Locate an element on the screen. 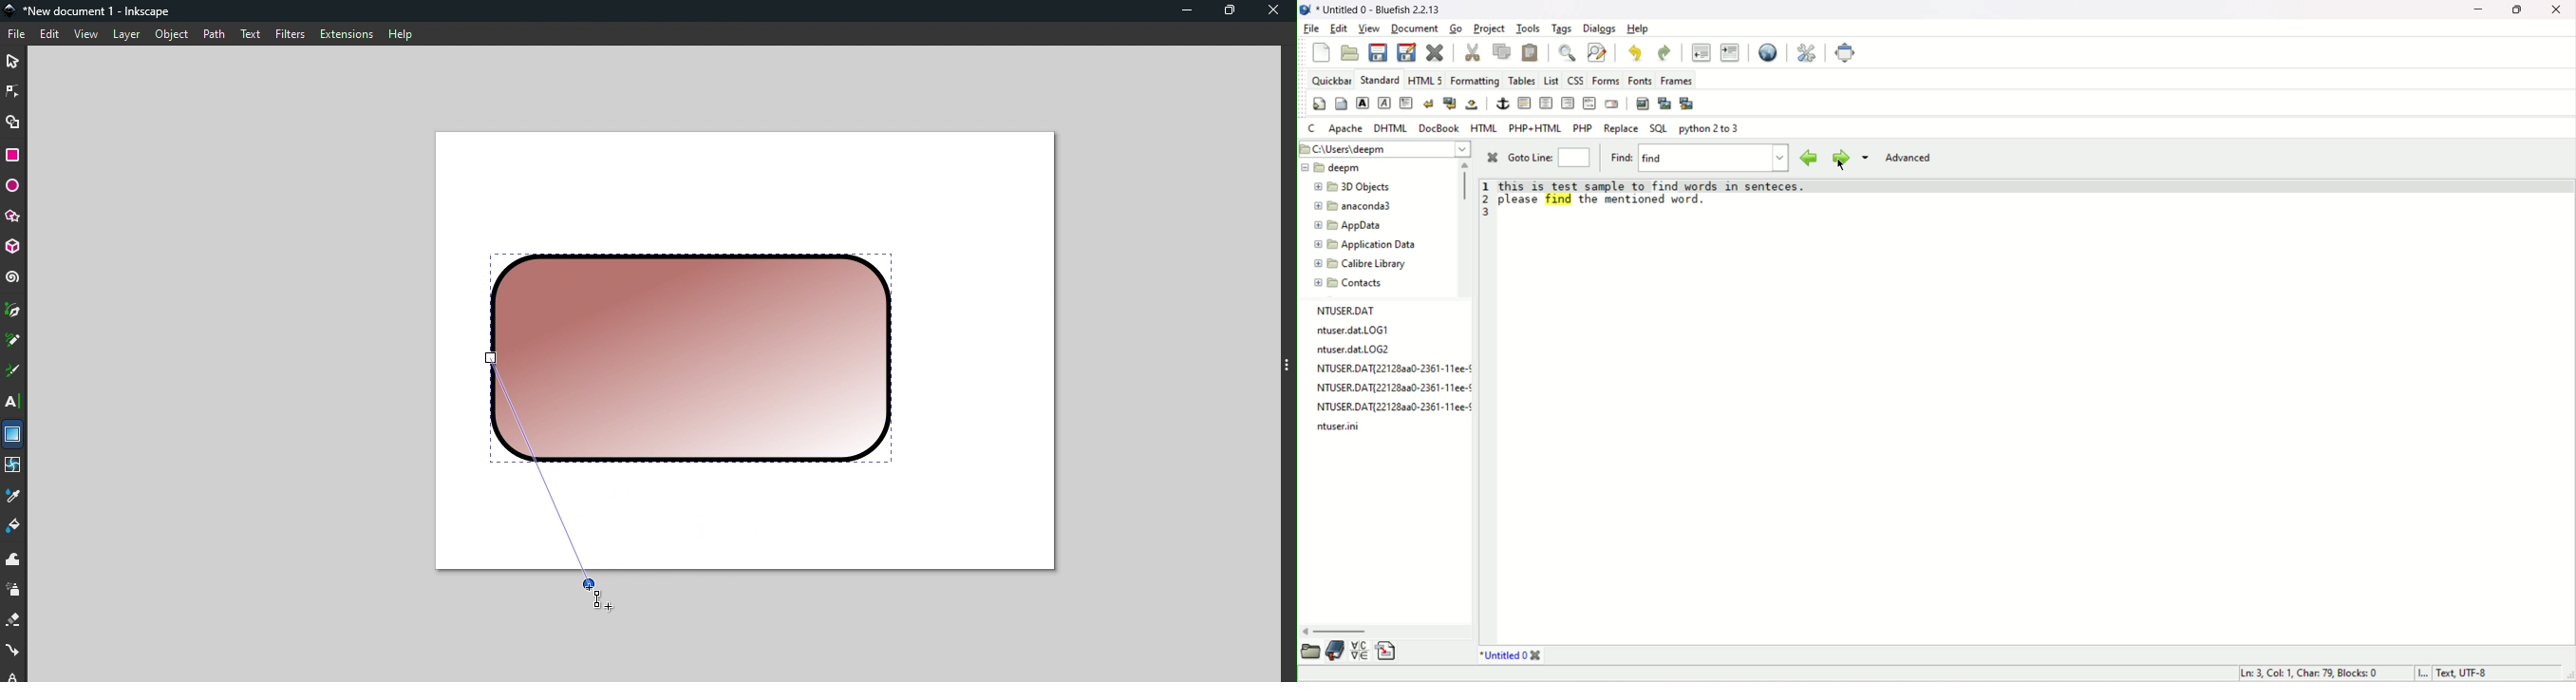  Object is located at coordinates (171, 34).